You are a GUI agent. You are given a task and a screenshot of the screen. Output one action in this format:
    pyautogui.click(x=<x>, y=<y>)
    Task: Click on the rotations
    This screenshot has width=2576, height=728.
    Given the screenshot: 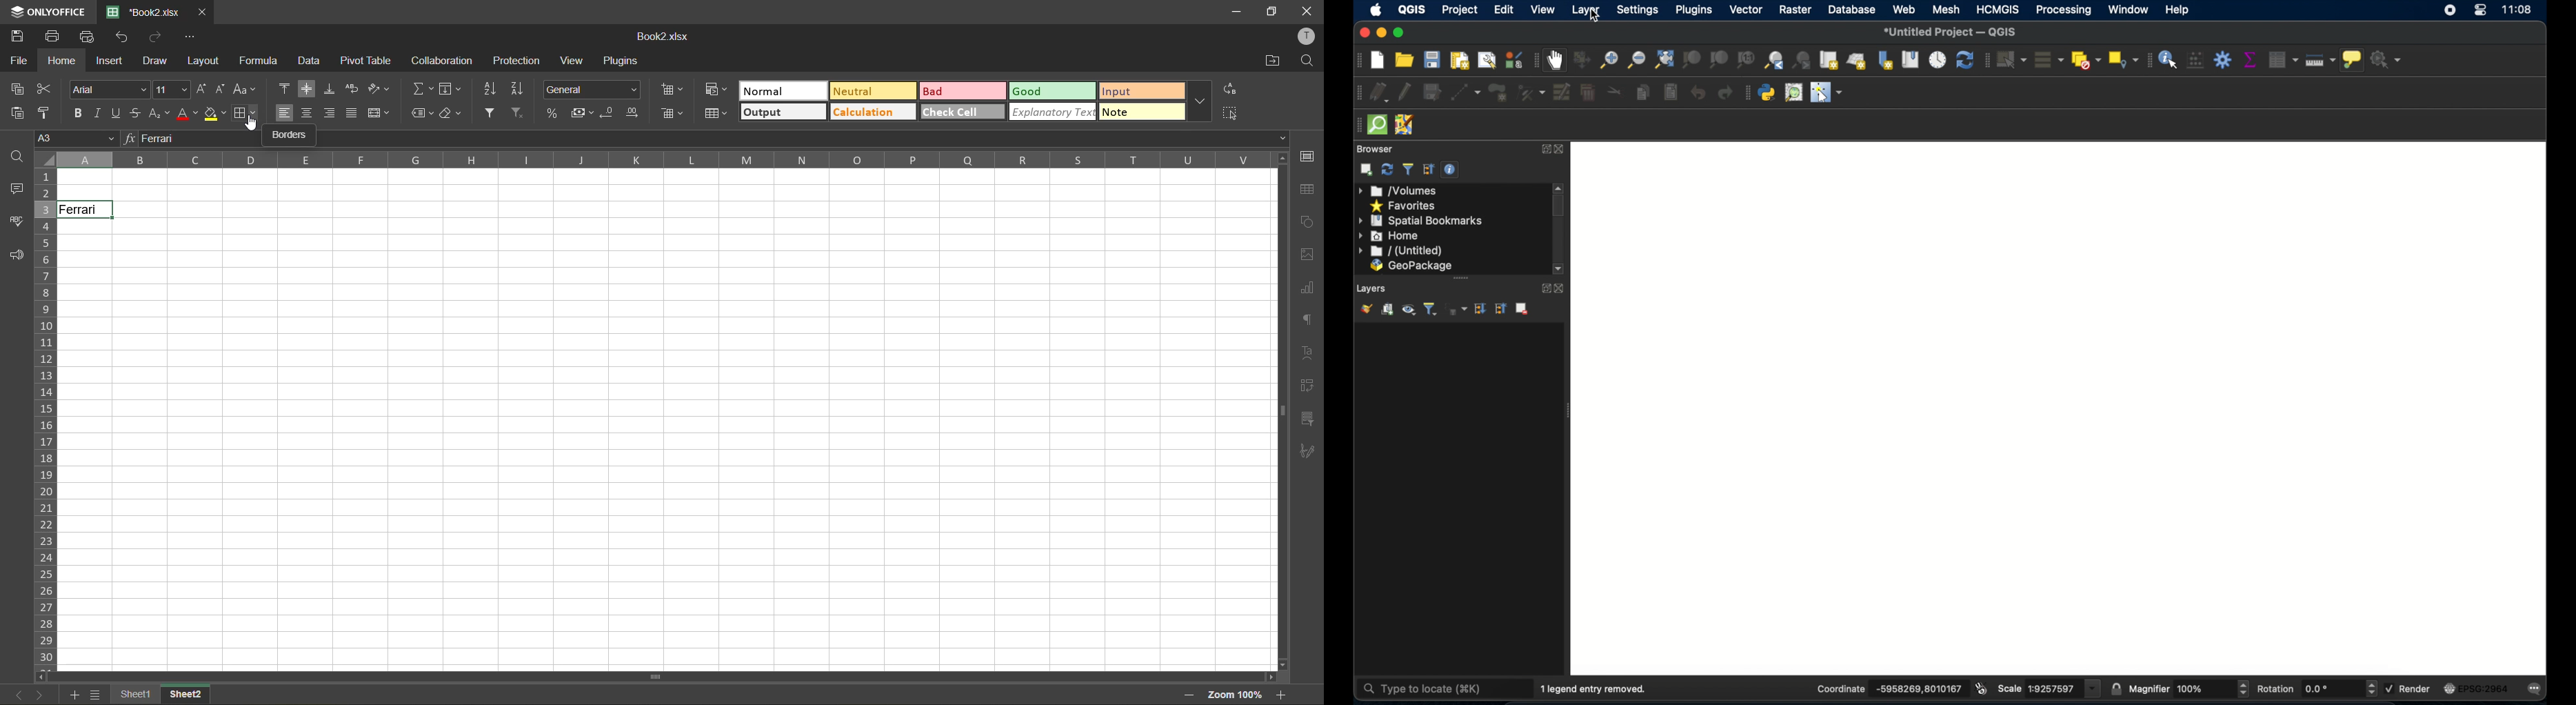 What is the action you would take?
    pyautogui.click(x=2276, y=687)
    